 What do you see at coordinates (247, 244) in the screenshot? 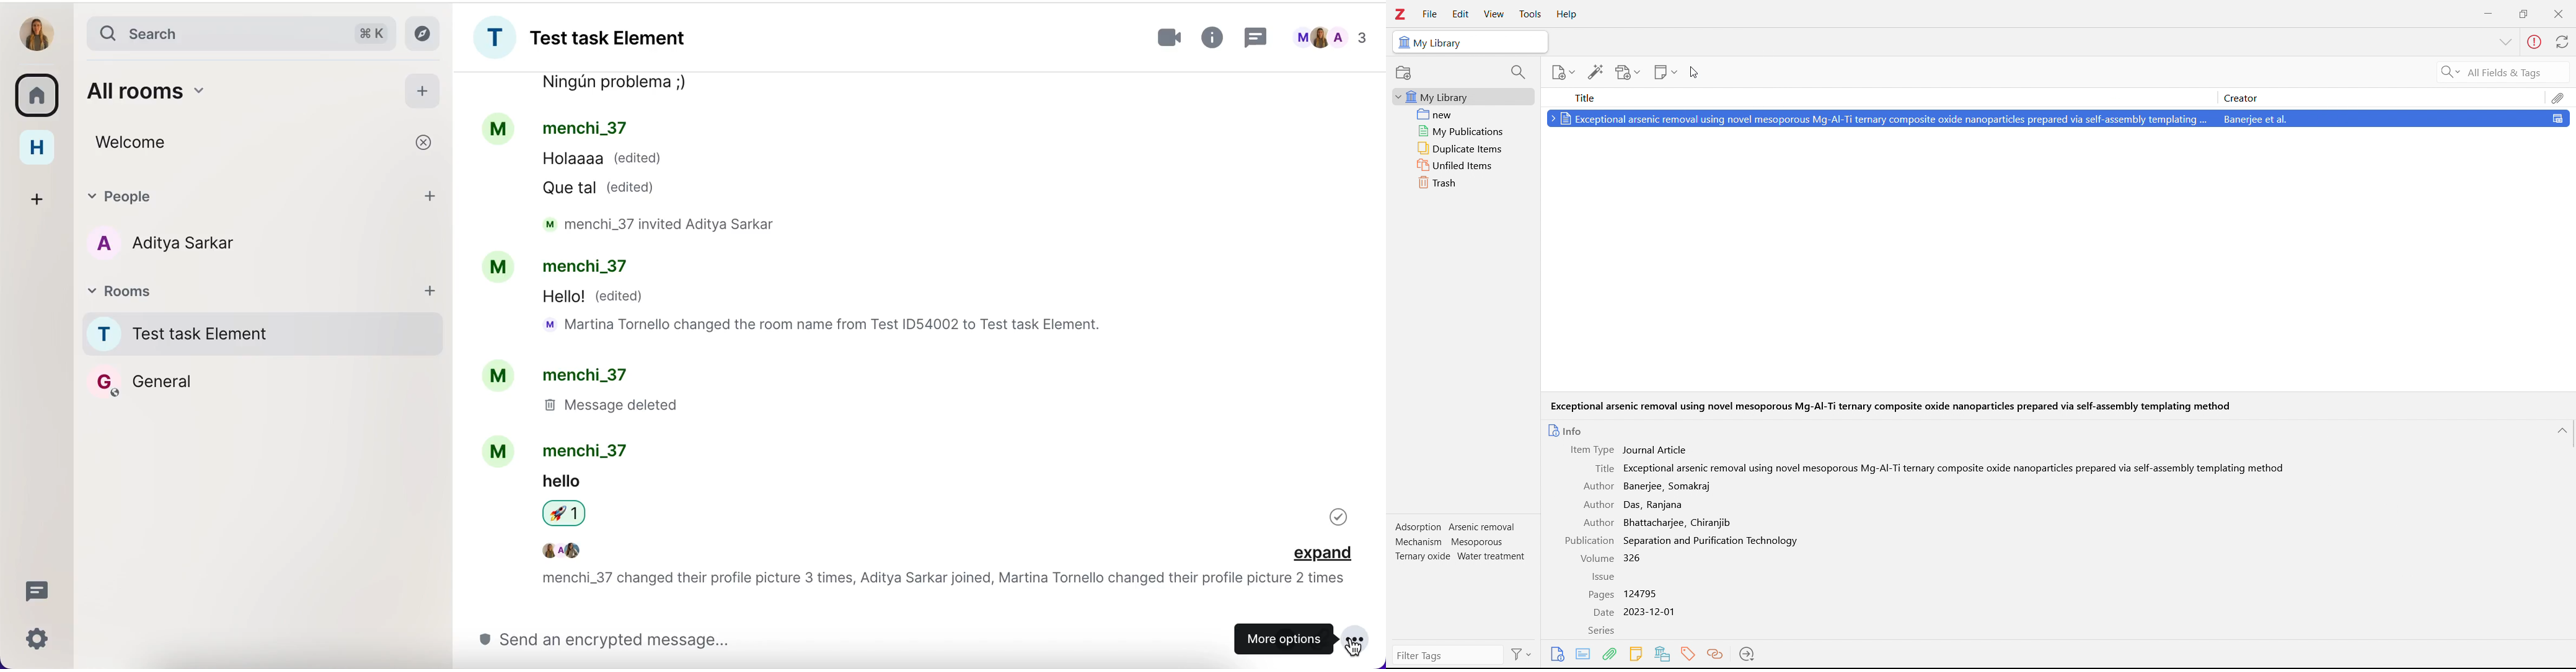
I see `chat member` at bounding box center [247, 244].